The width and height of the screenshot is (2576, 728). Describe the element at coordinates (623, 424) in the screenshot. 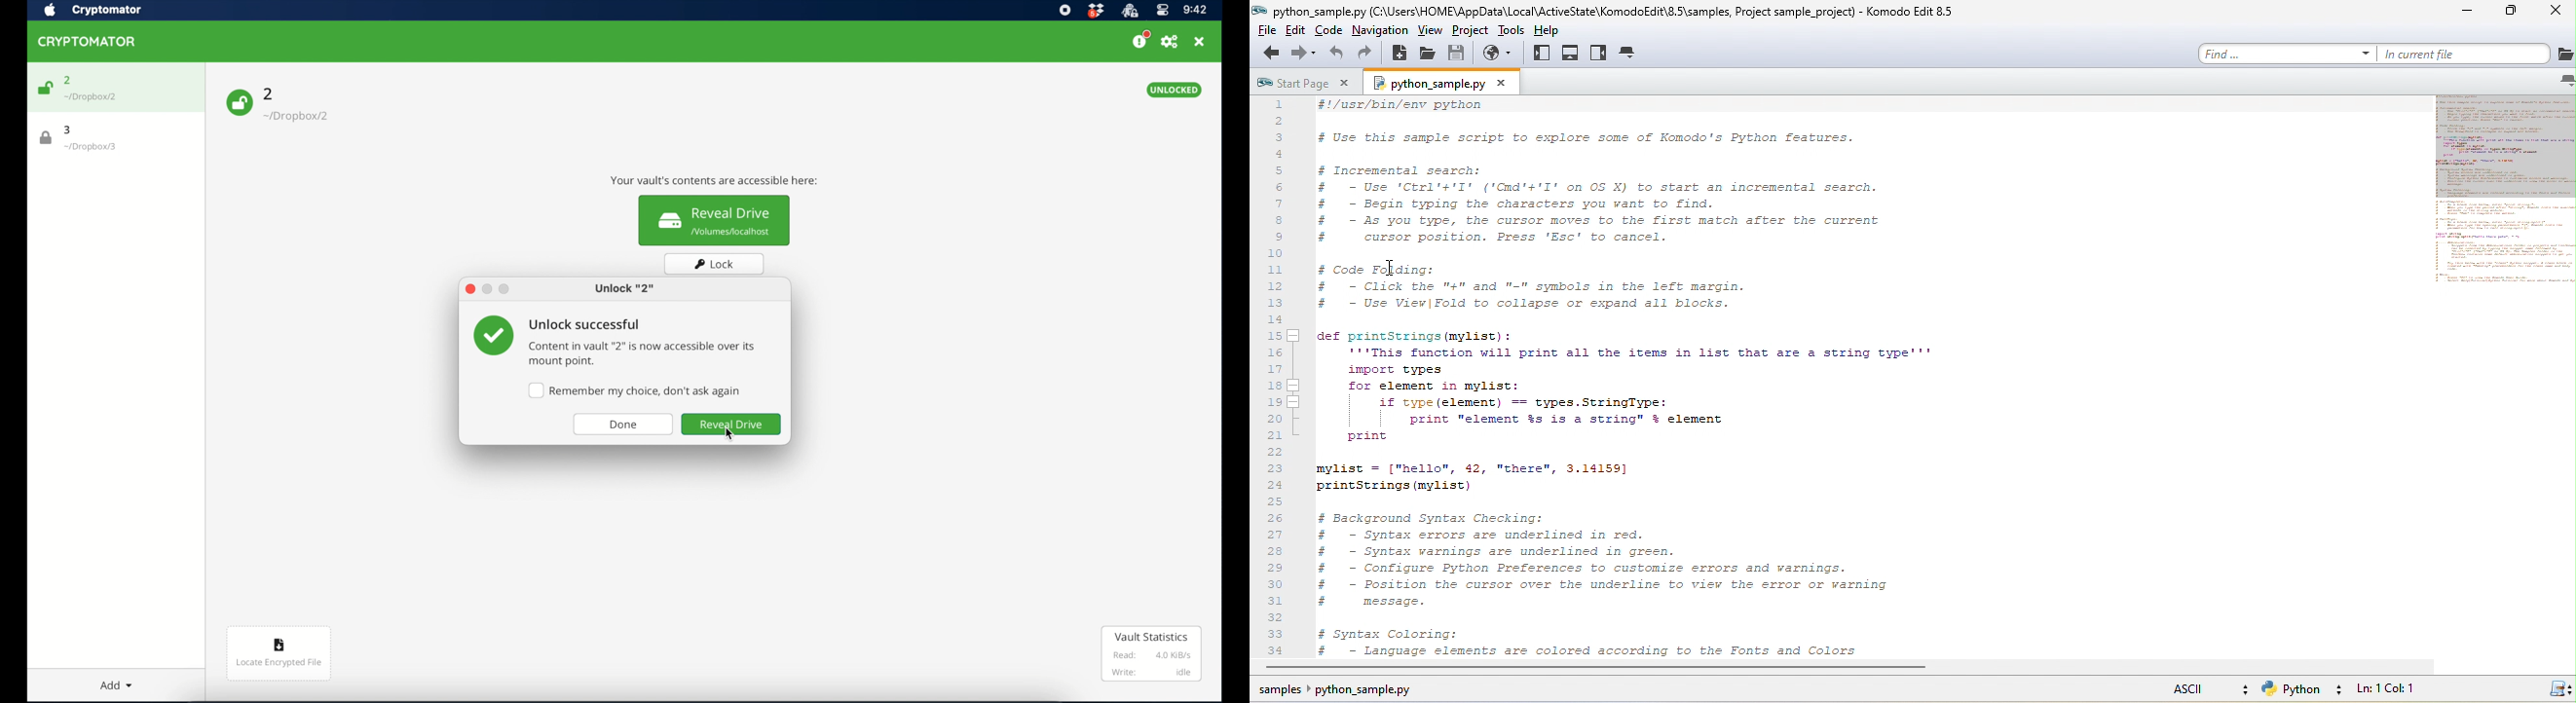

I see `done` at that location.